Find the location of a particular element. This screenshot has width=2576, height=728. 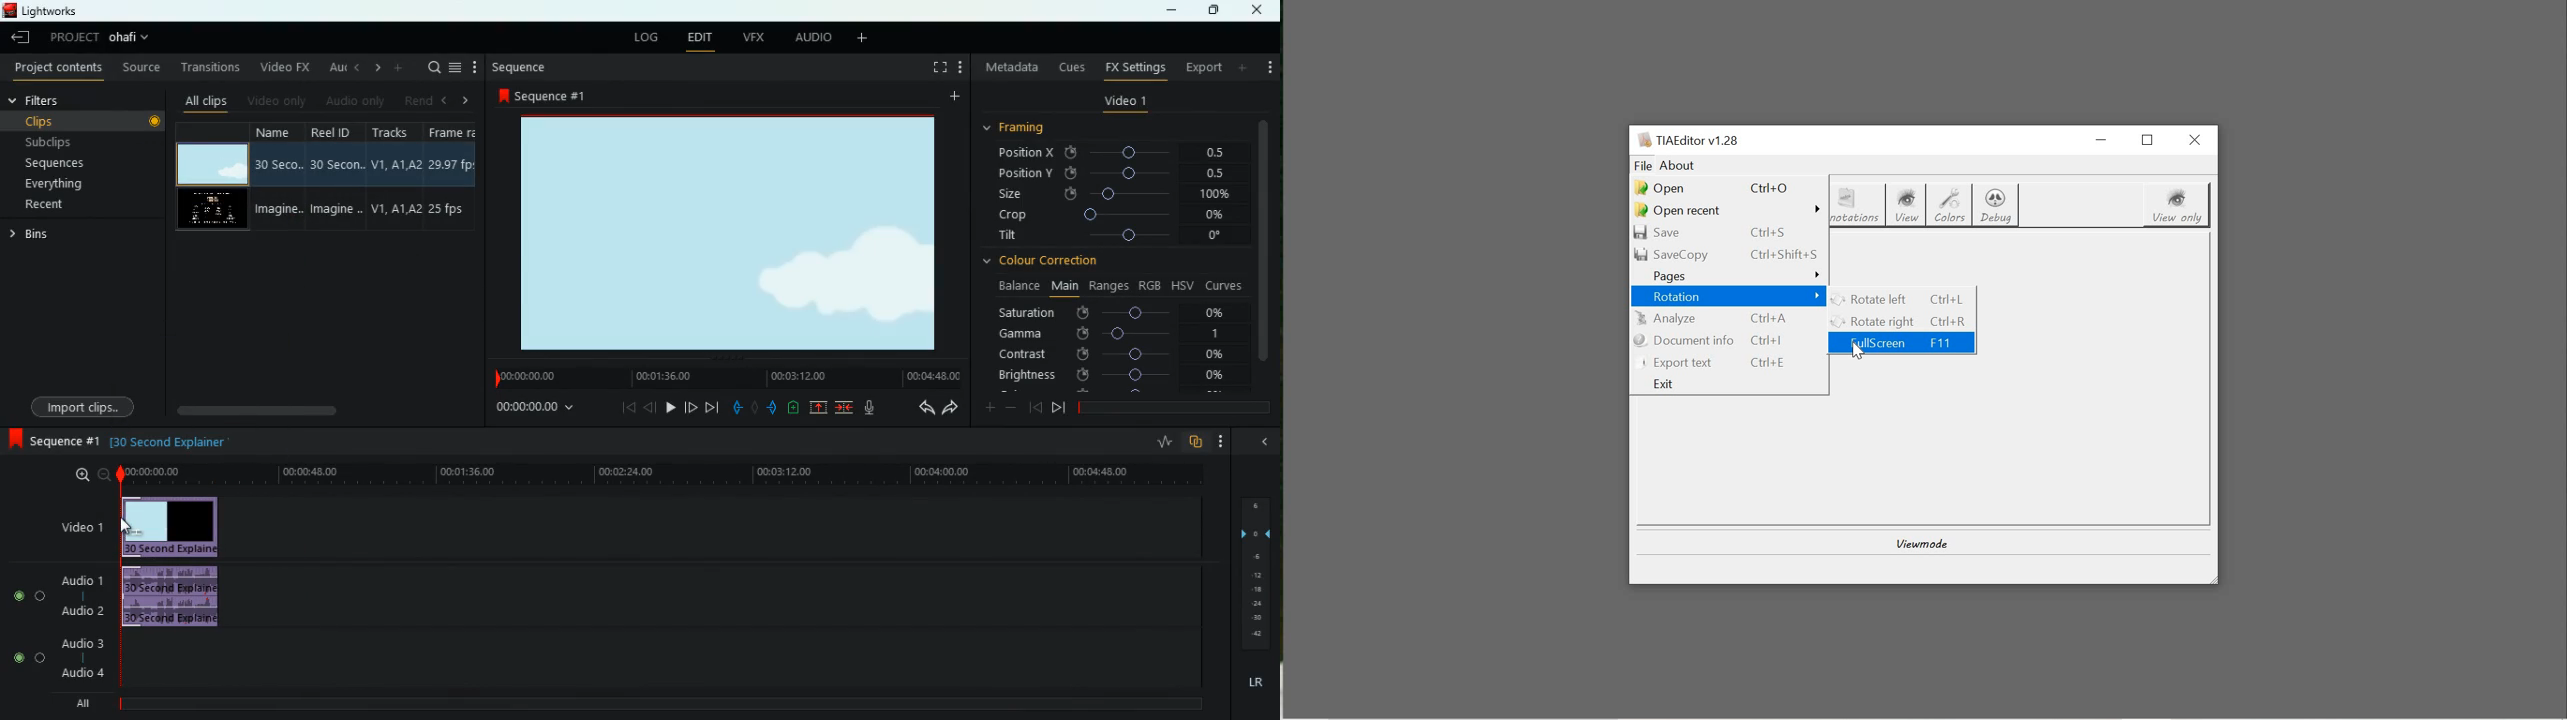

-18 (layer) is located at coordinates (1257, 590).